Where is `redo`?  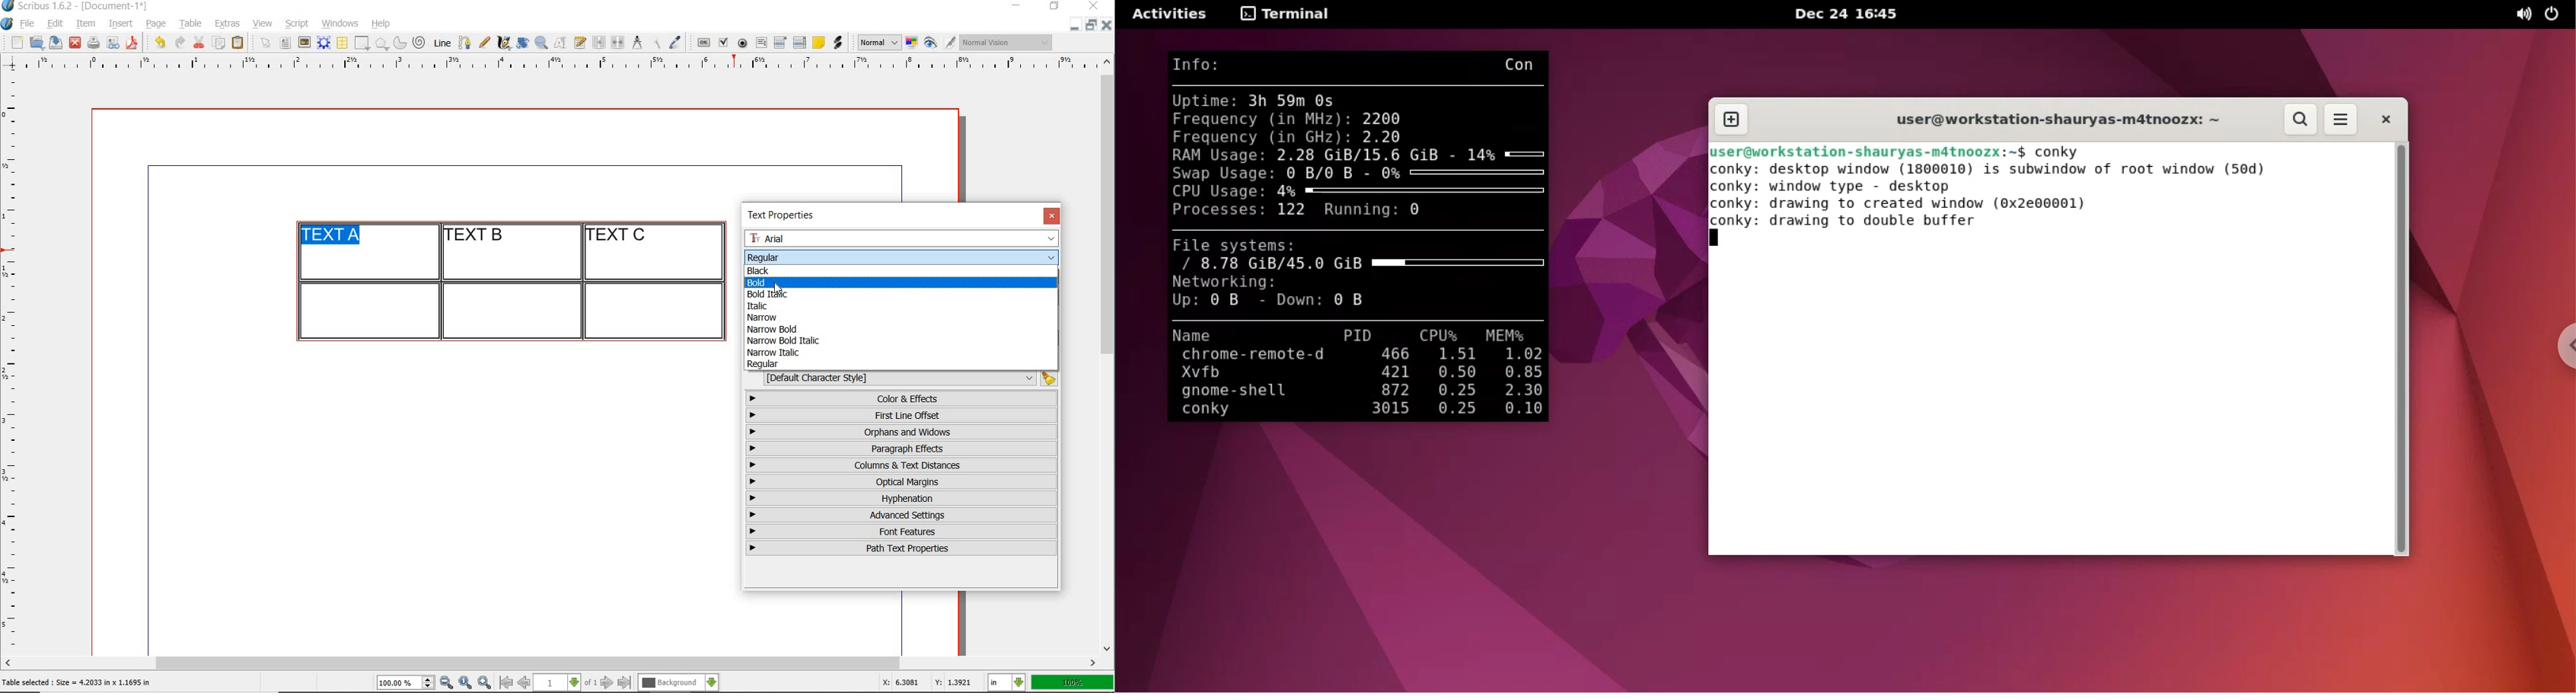
redo is located at coordinates (178, 41).